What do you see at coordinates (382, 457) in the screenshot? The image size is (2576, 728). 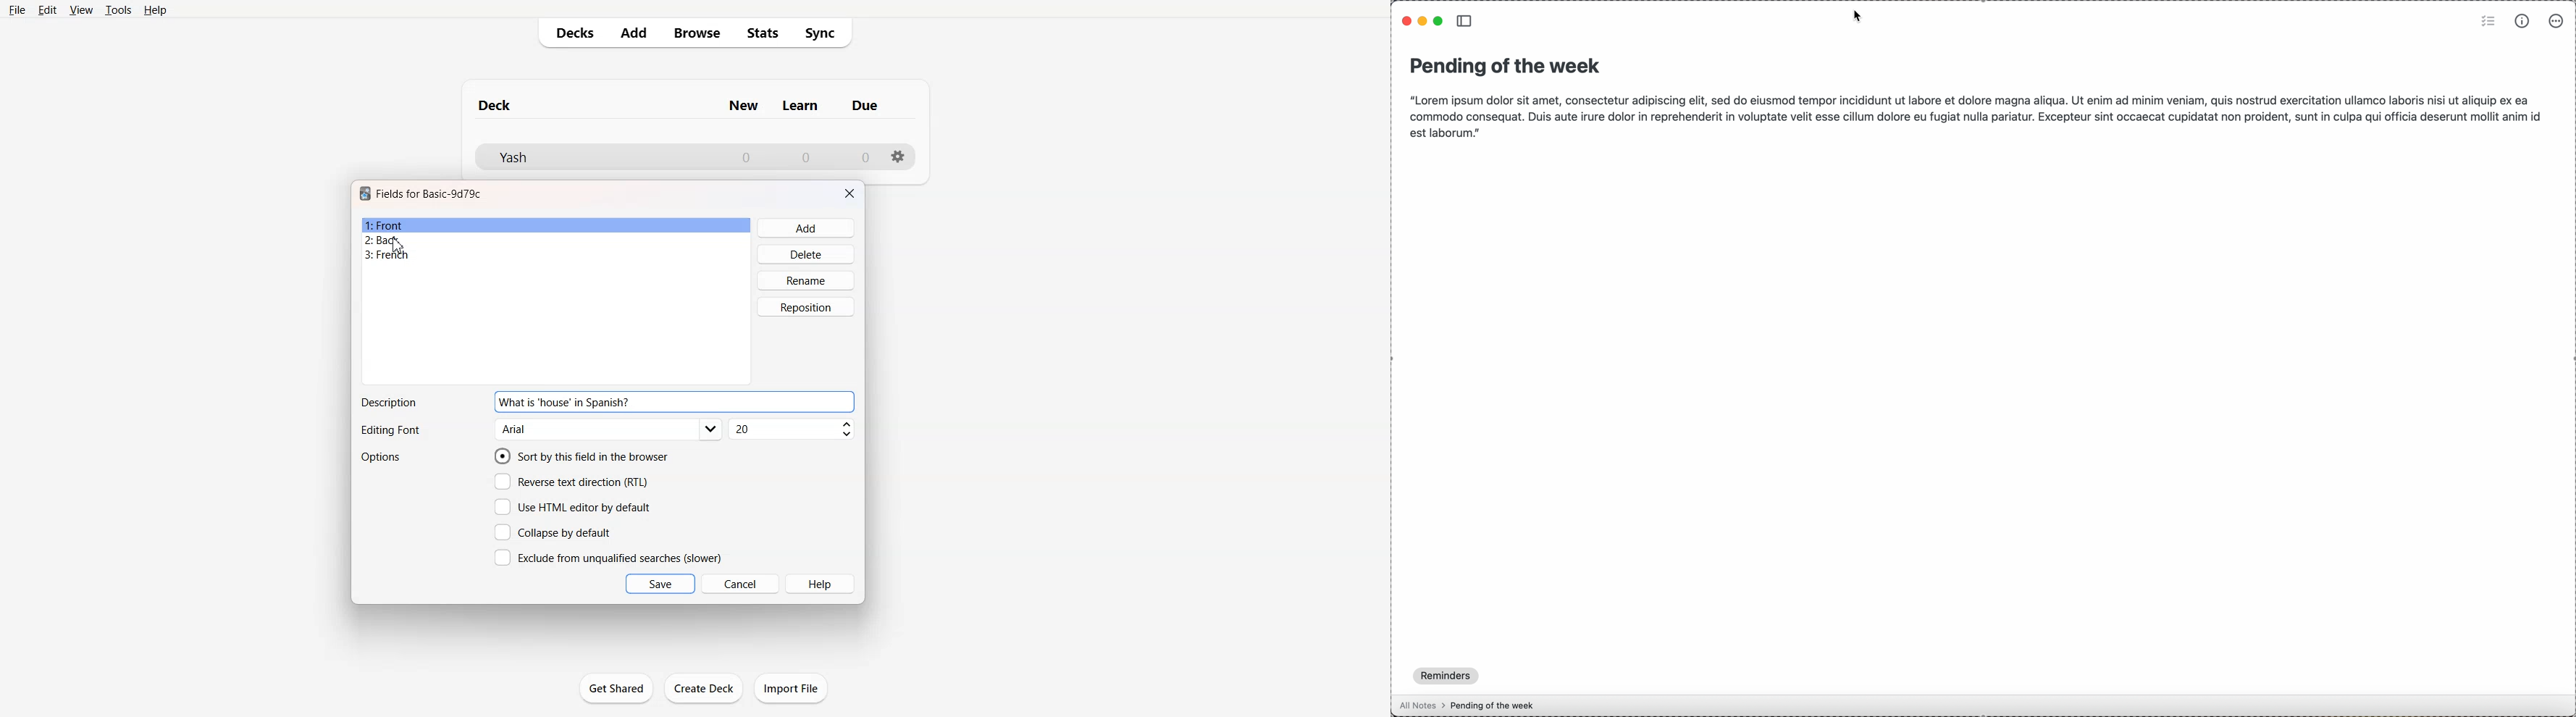 I see `Options` at bounding box center [382, 457].